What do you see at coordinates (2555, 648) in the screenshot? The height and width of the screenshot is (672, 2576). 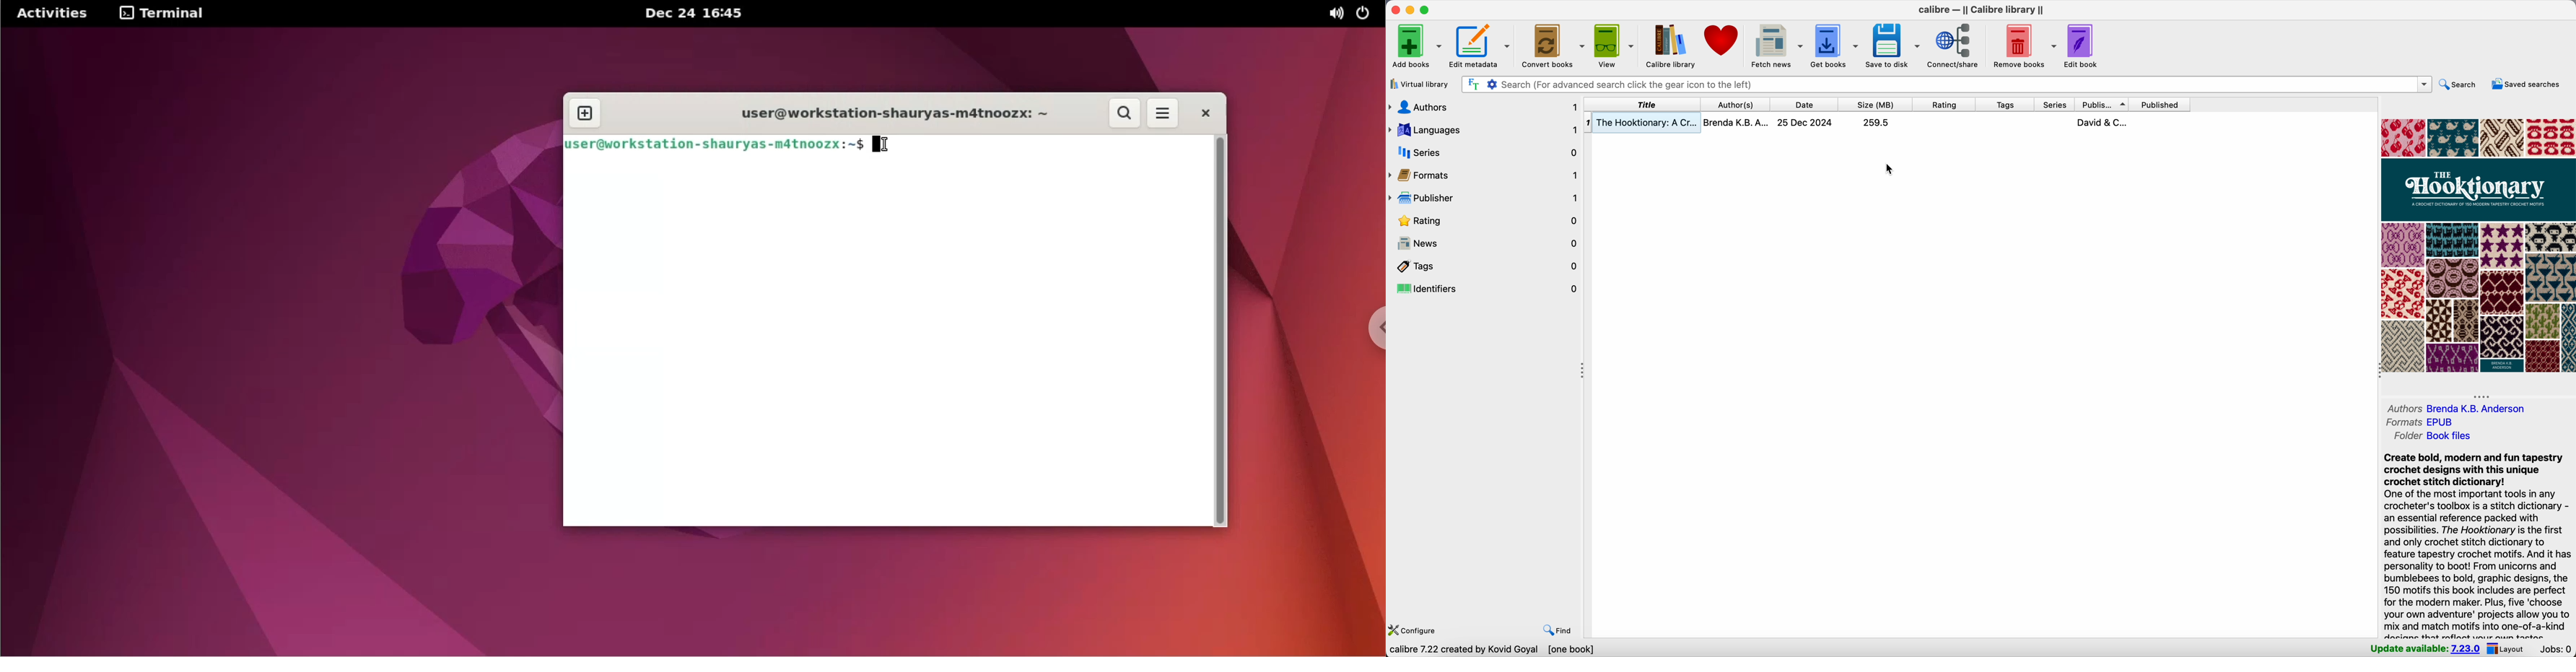 I see `Jobs: 0` at bounding box center [2555, 648].